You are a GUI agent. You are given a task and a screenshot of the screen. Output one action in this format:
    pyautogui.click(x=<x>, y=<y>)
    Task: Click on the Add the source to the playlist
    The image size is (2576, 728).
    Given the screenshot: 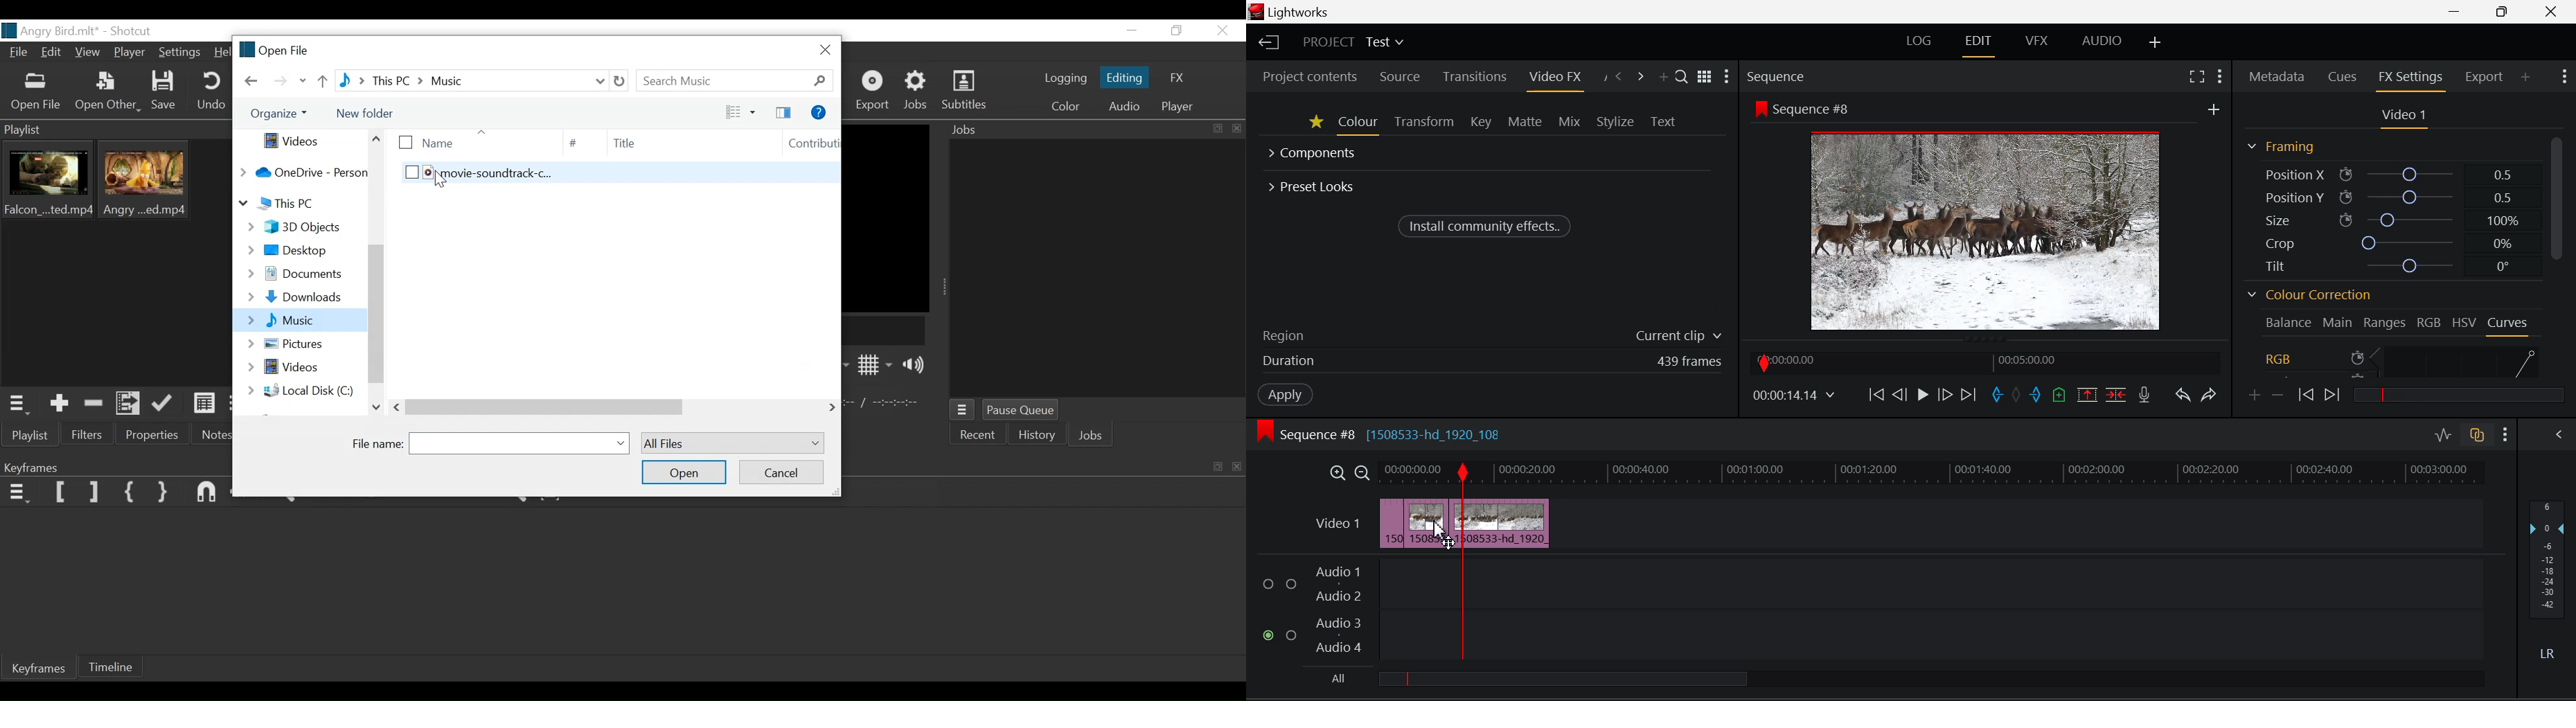 What is the action you would take?
    pyautogui.click(x=62, y=402)
    